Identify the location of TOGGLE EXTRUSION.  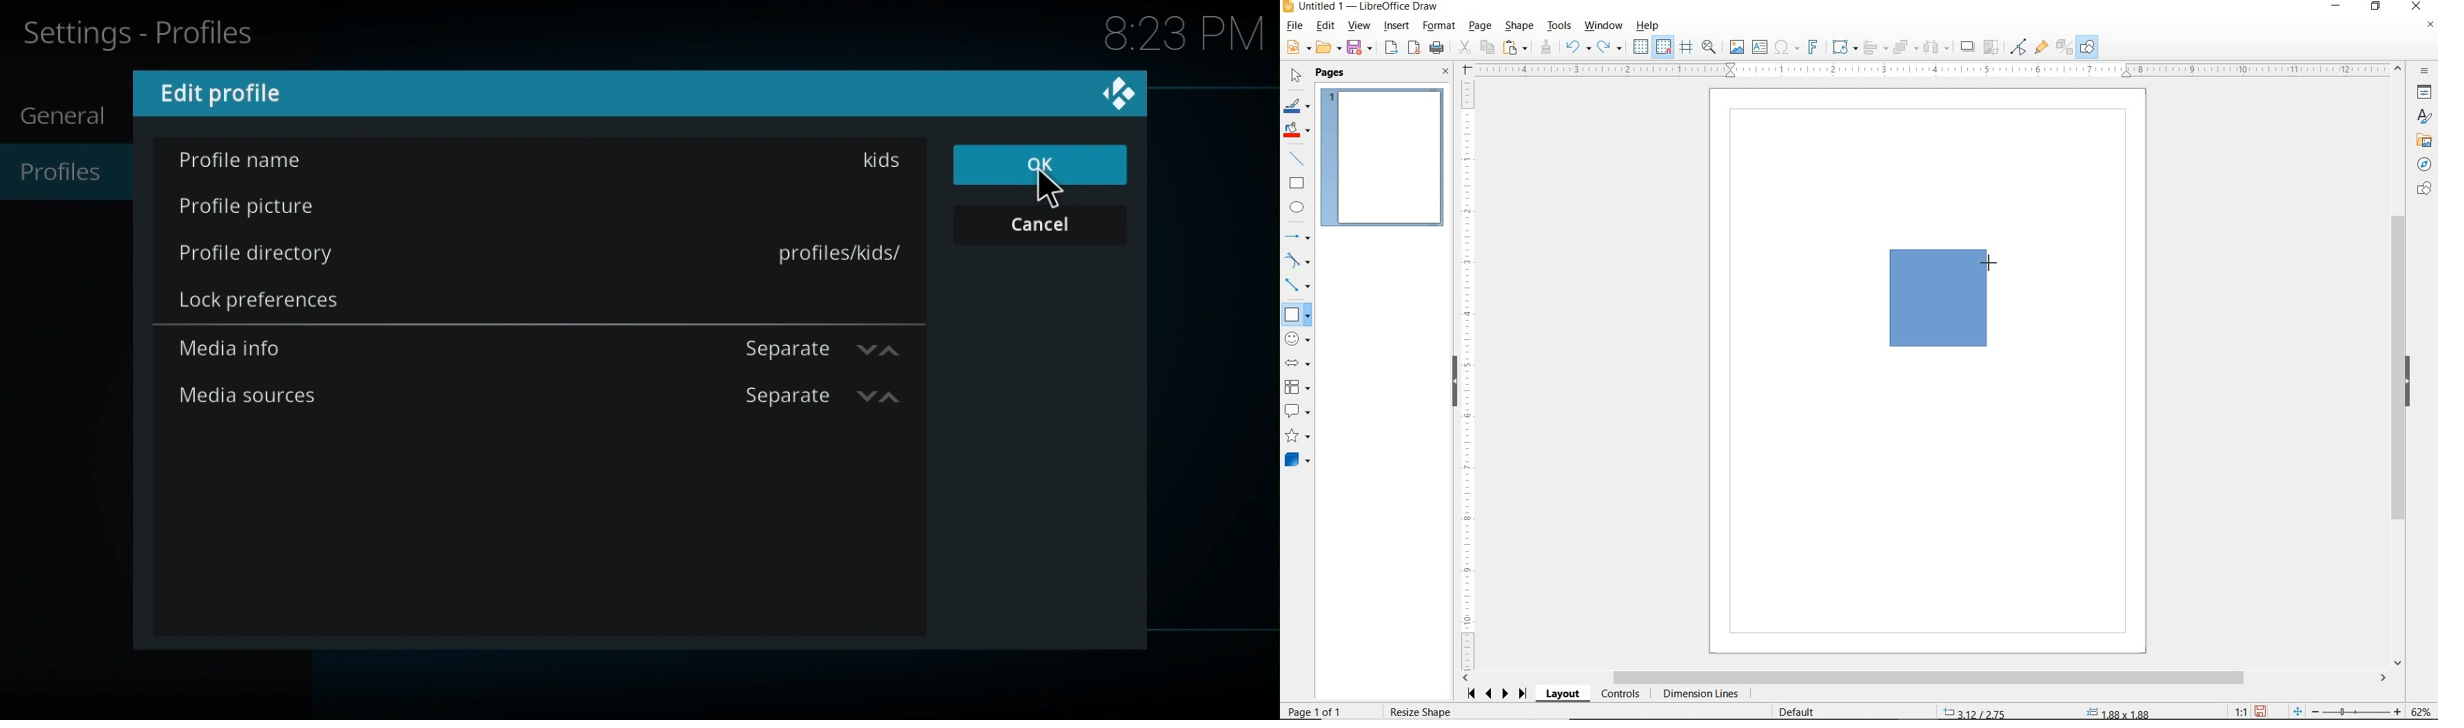
(2063, 46).